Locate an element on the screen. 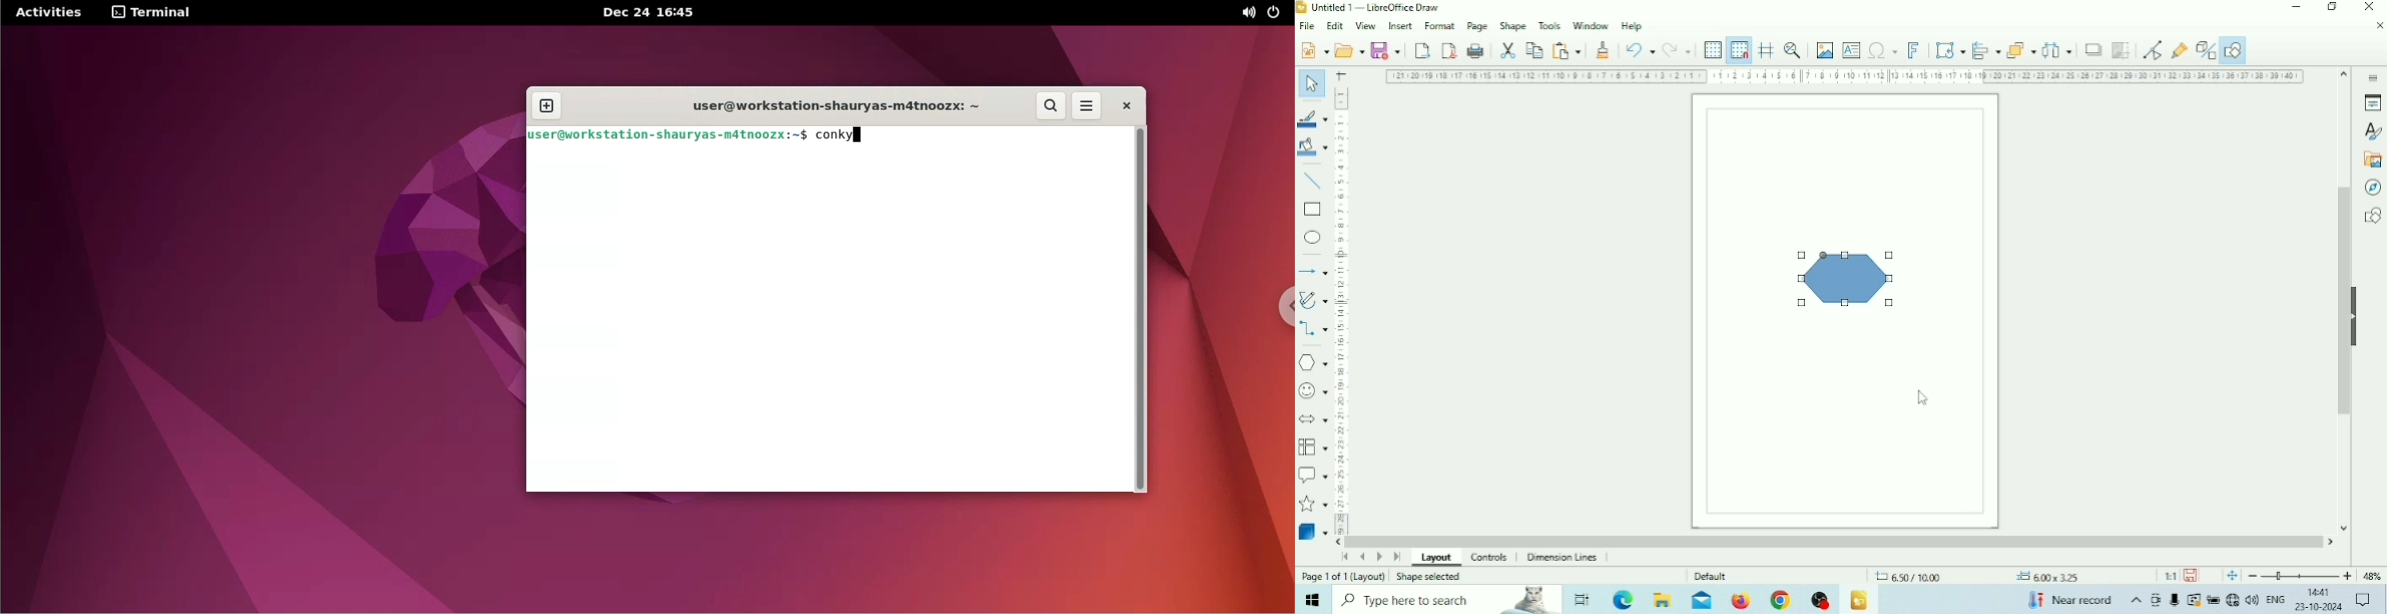  Helplines While Moving is located at coordinates (1767, 49).